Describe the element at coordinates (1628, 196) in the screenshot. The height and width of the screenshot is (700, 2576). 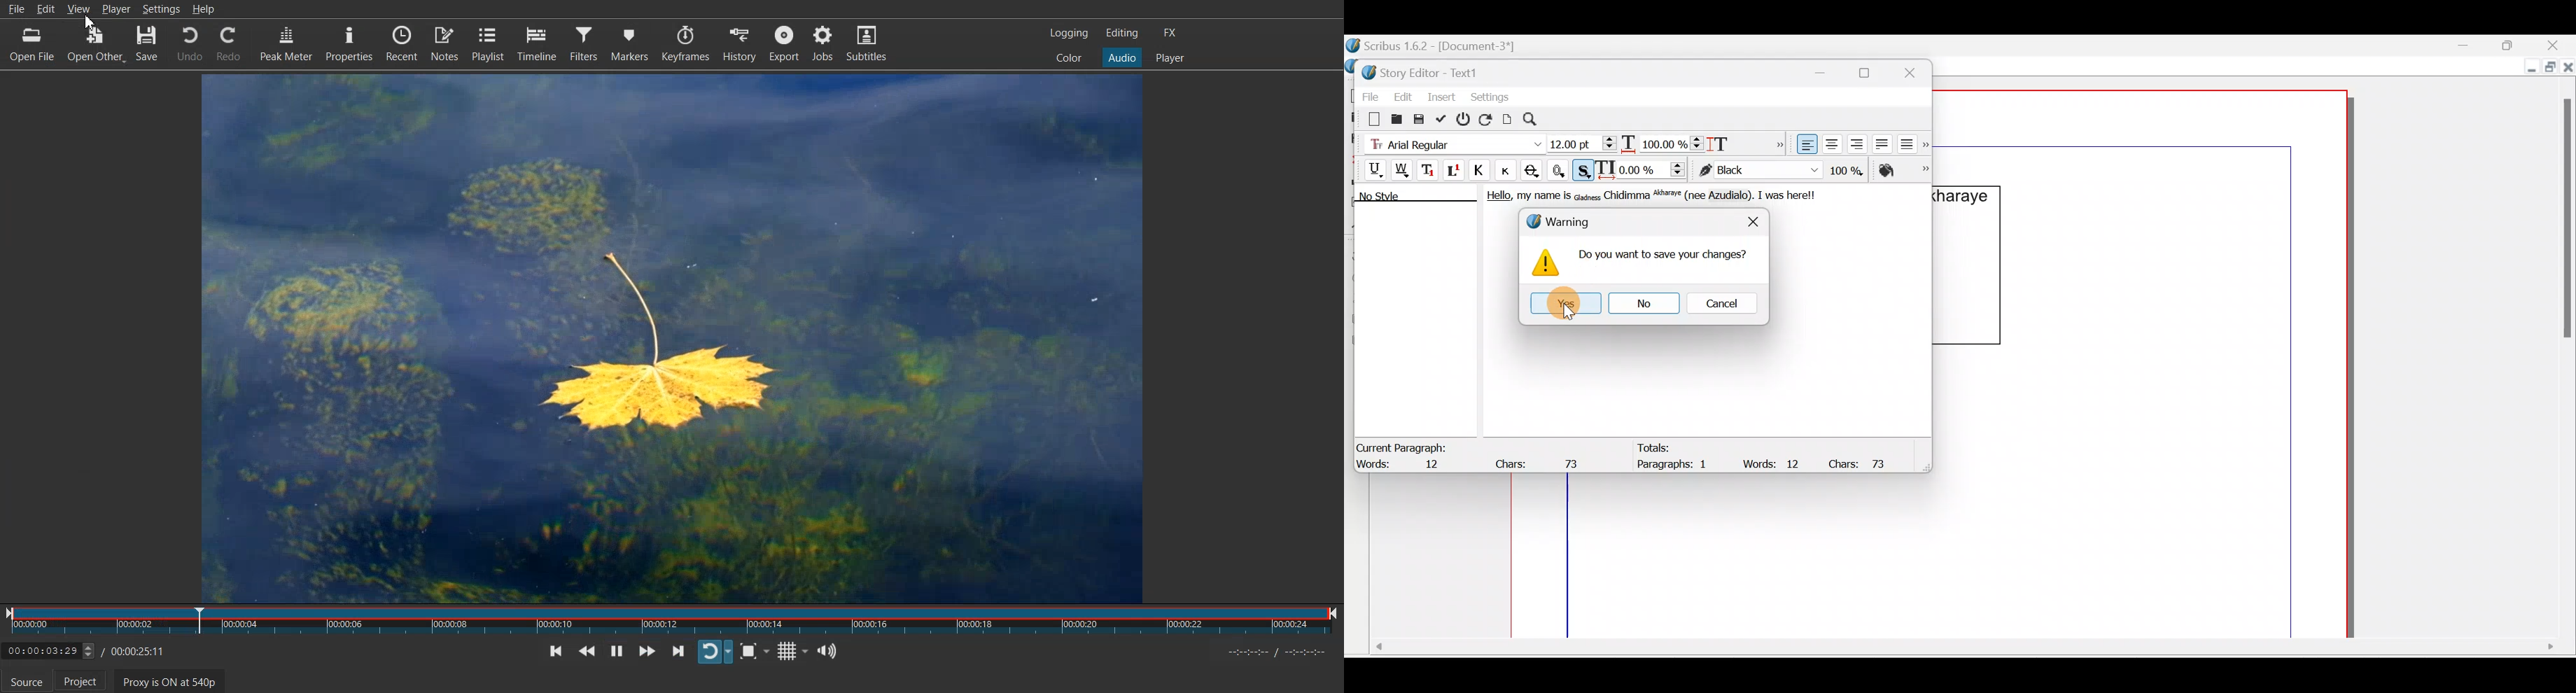
I see `Chidimma` at that location.